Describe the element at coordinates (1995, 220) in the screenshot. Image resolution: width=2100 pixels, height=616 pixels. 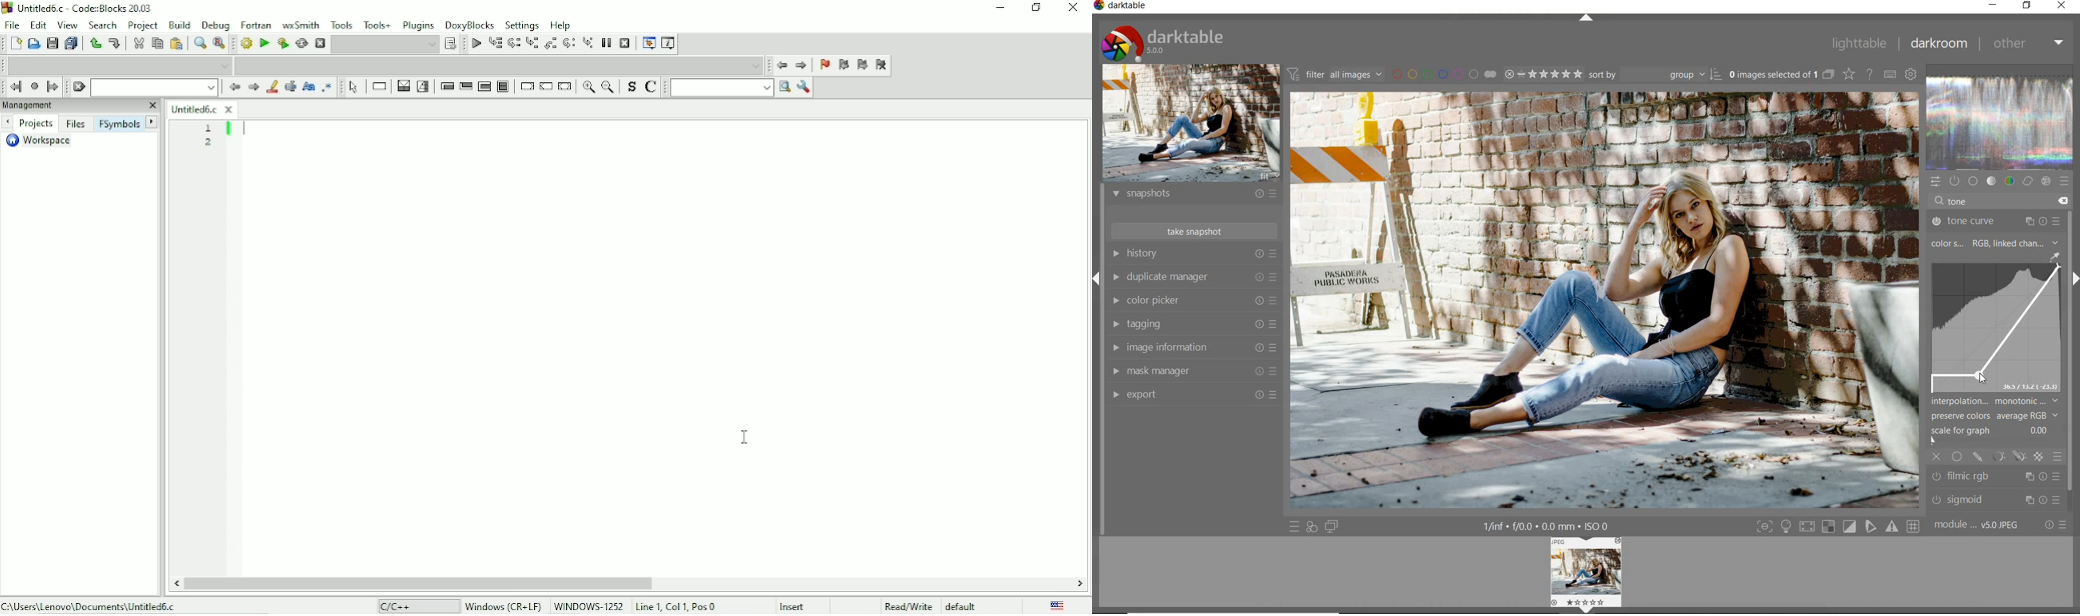
I see `tone curve` at that location.